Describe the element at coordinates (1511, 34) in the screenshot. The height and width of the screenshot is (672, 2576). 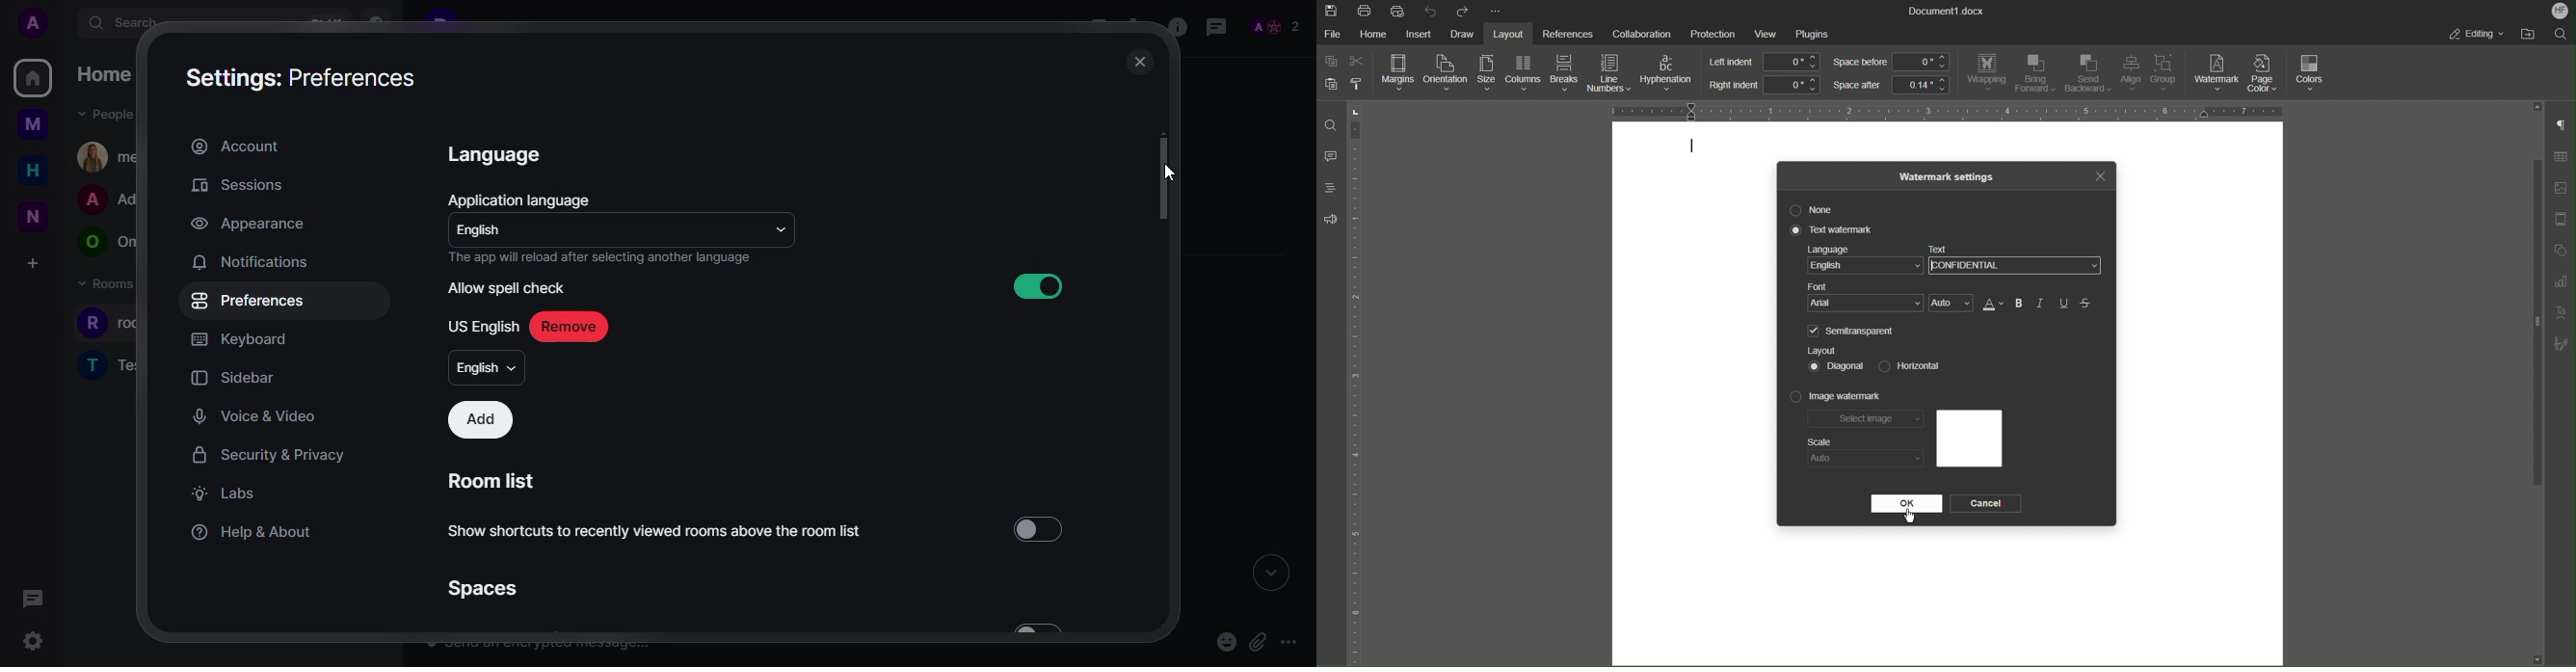
I see `Layout` at that location.